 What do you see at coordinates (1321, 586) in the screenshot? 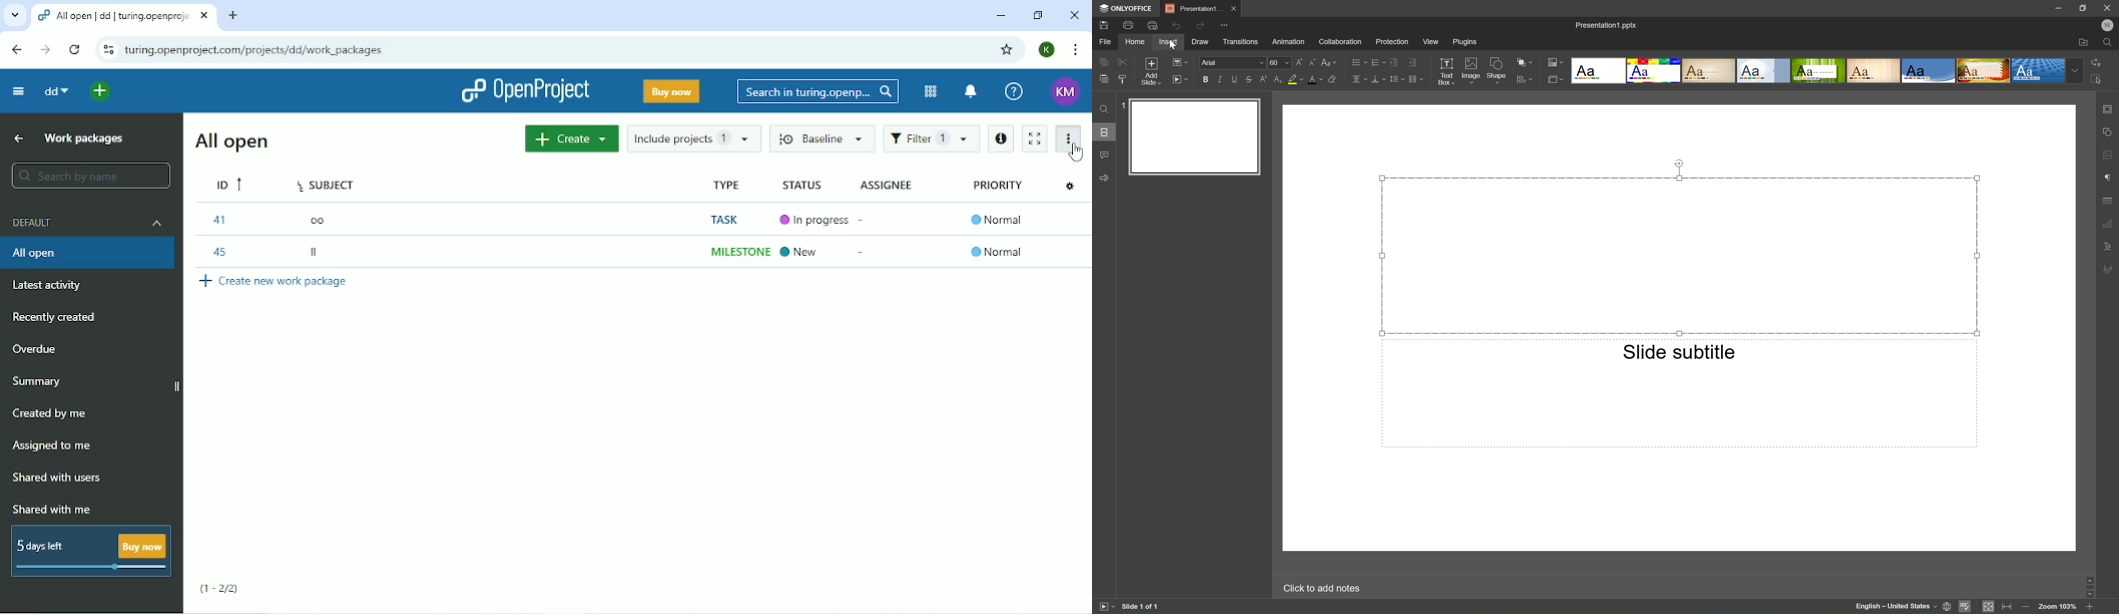
I see `Click to add notes` at bounding box center [1321, 586].